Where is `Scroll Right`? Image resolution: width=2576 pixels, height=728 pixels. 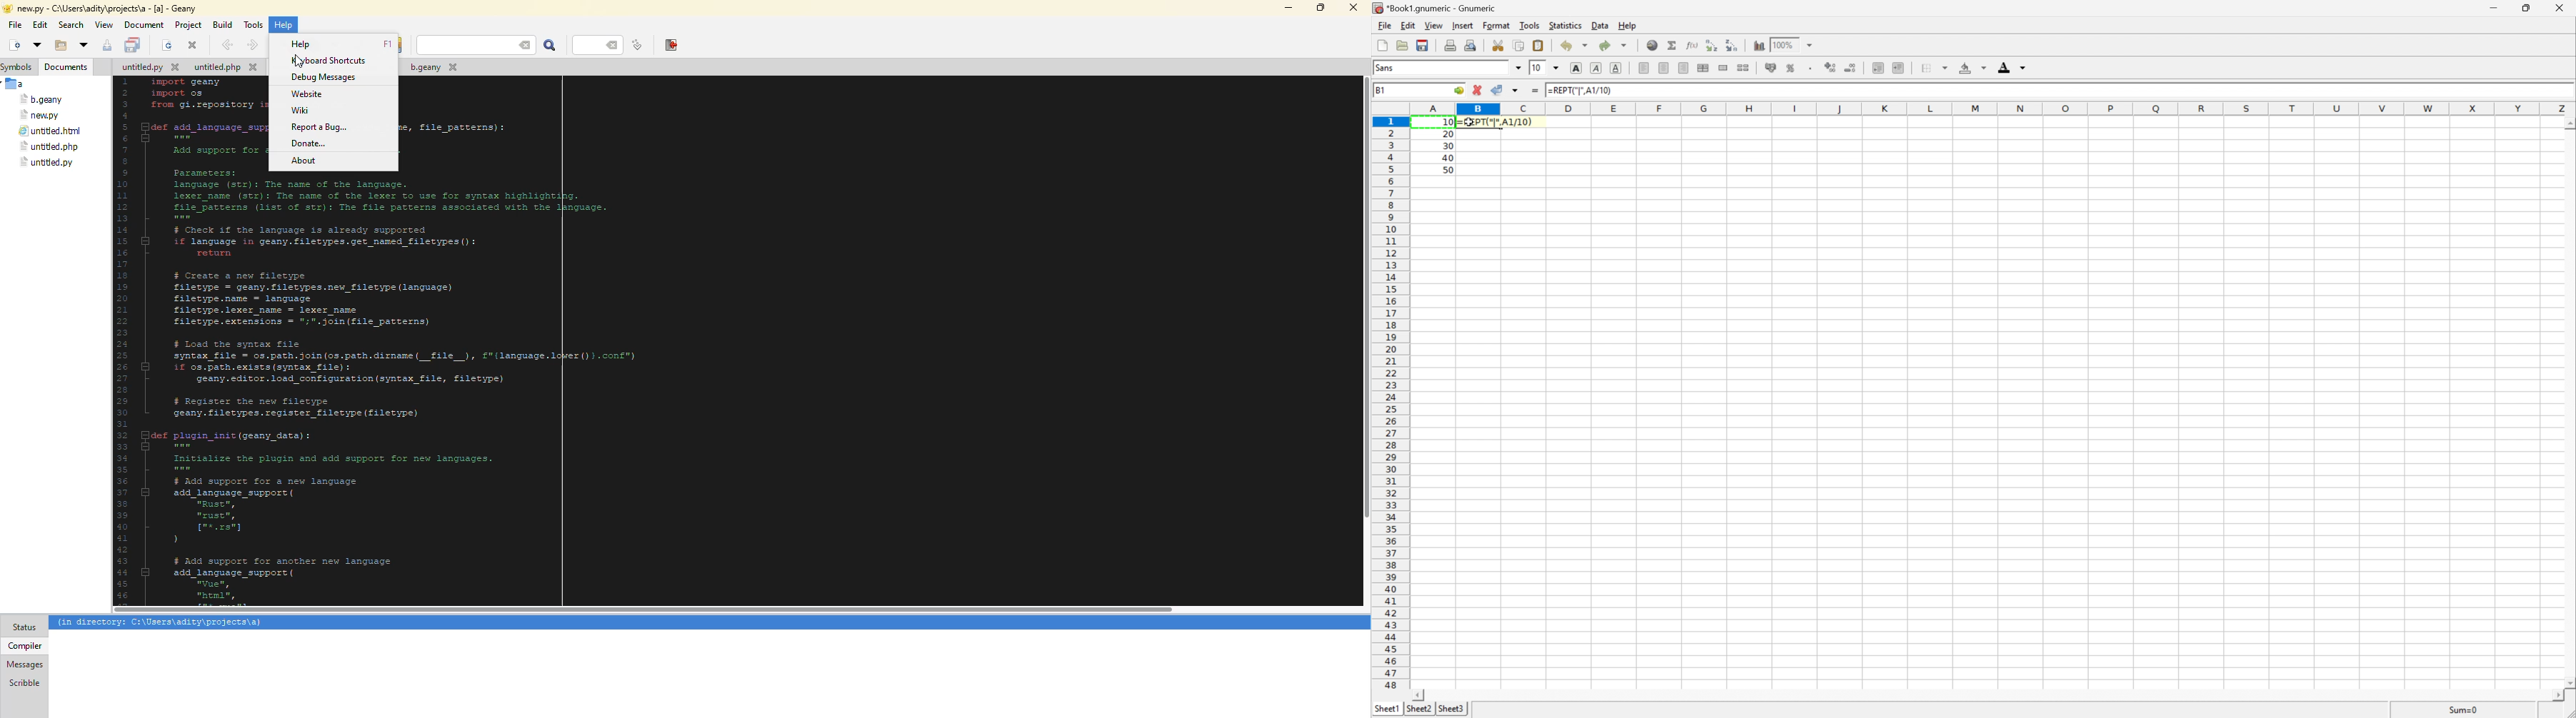
Scroll Right is located at coordinates (2558, 695).